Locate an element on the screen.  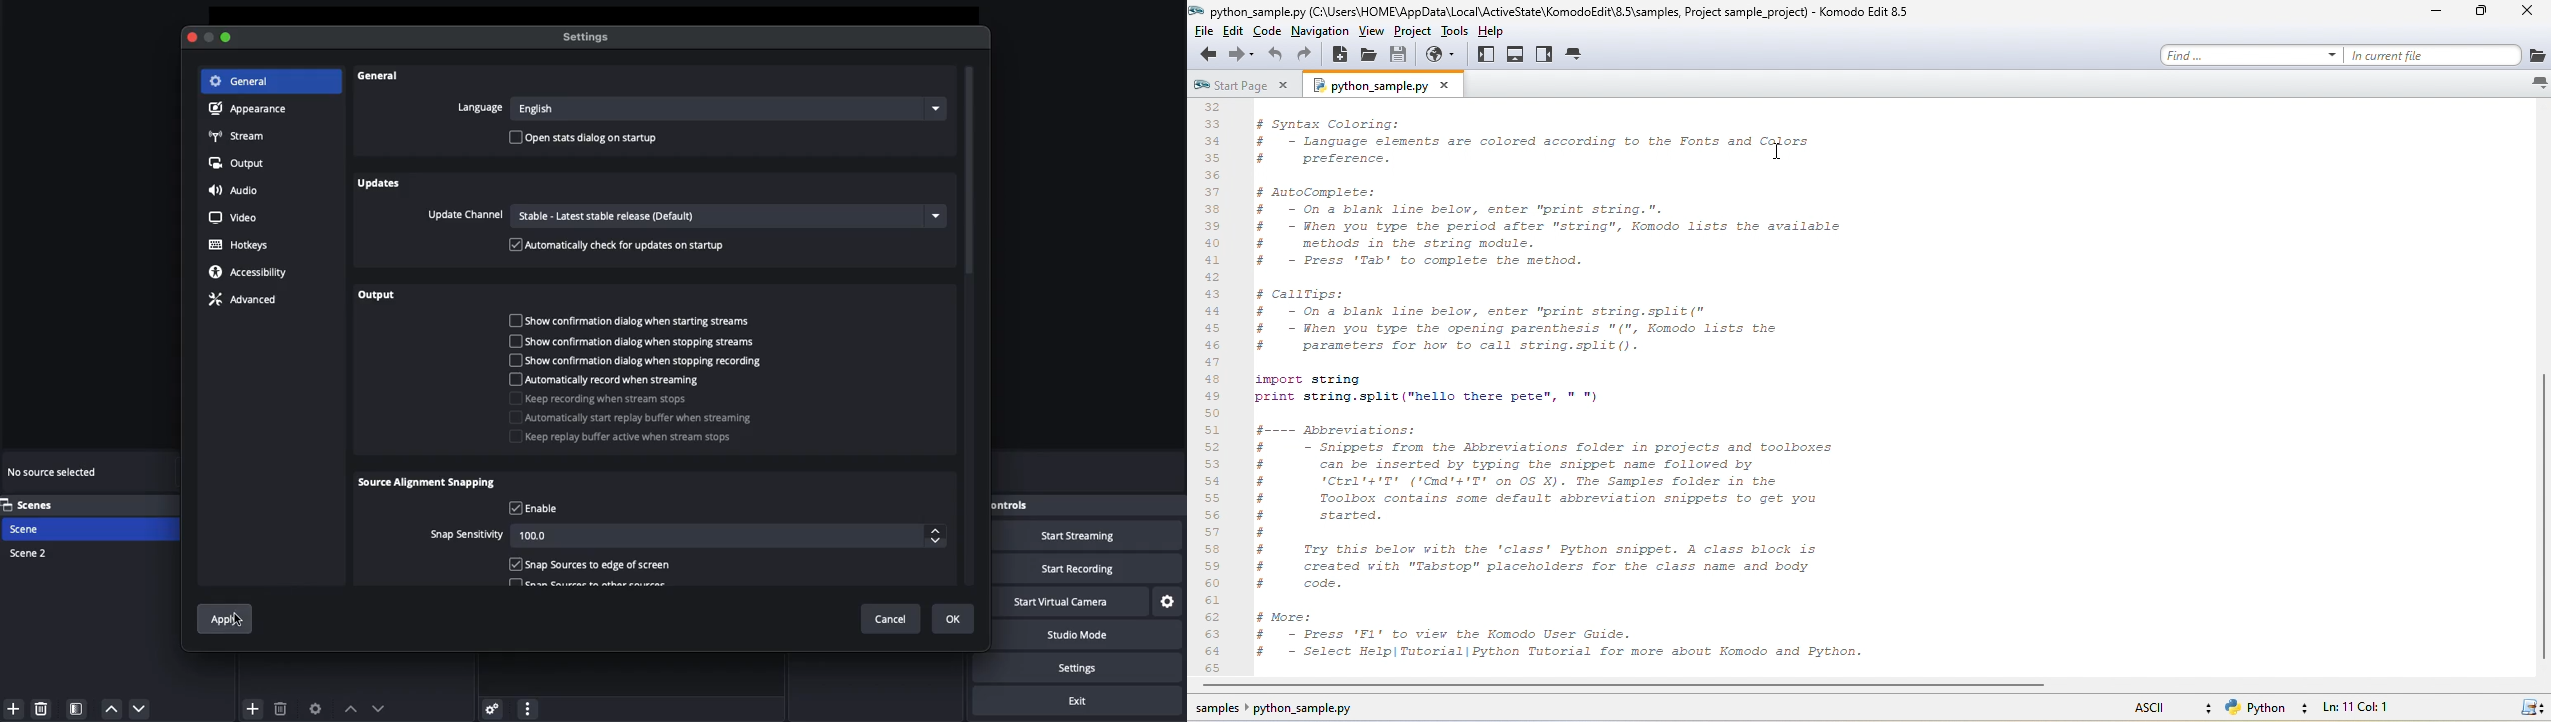
More is located at coordinates (527, 707).